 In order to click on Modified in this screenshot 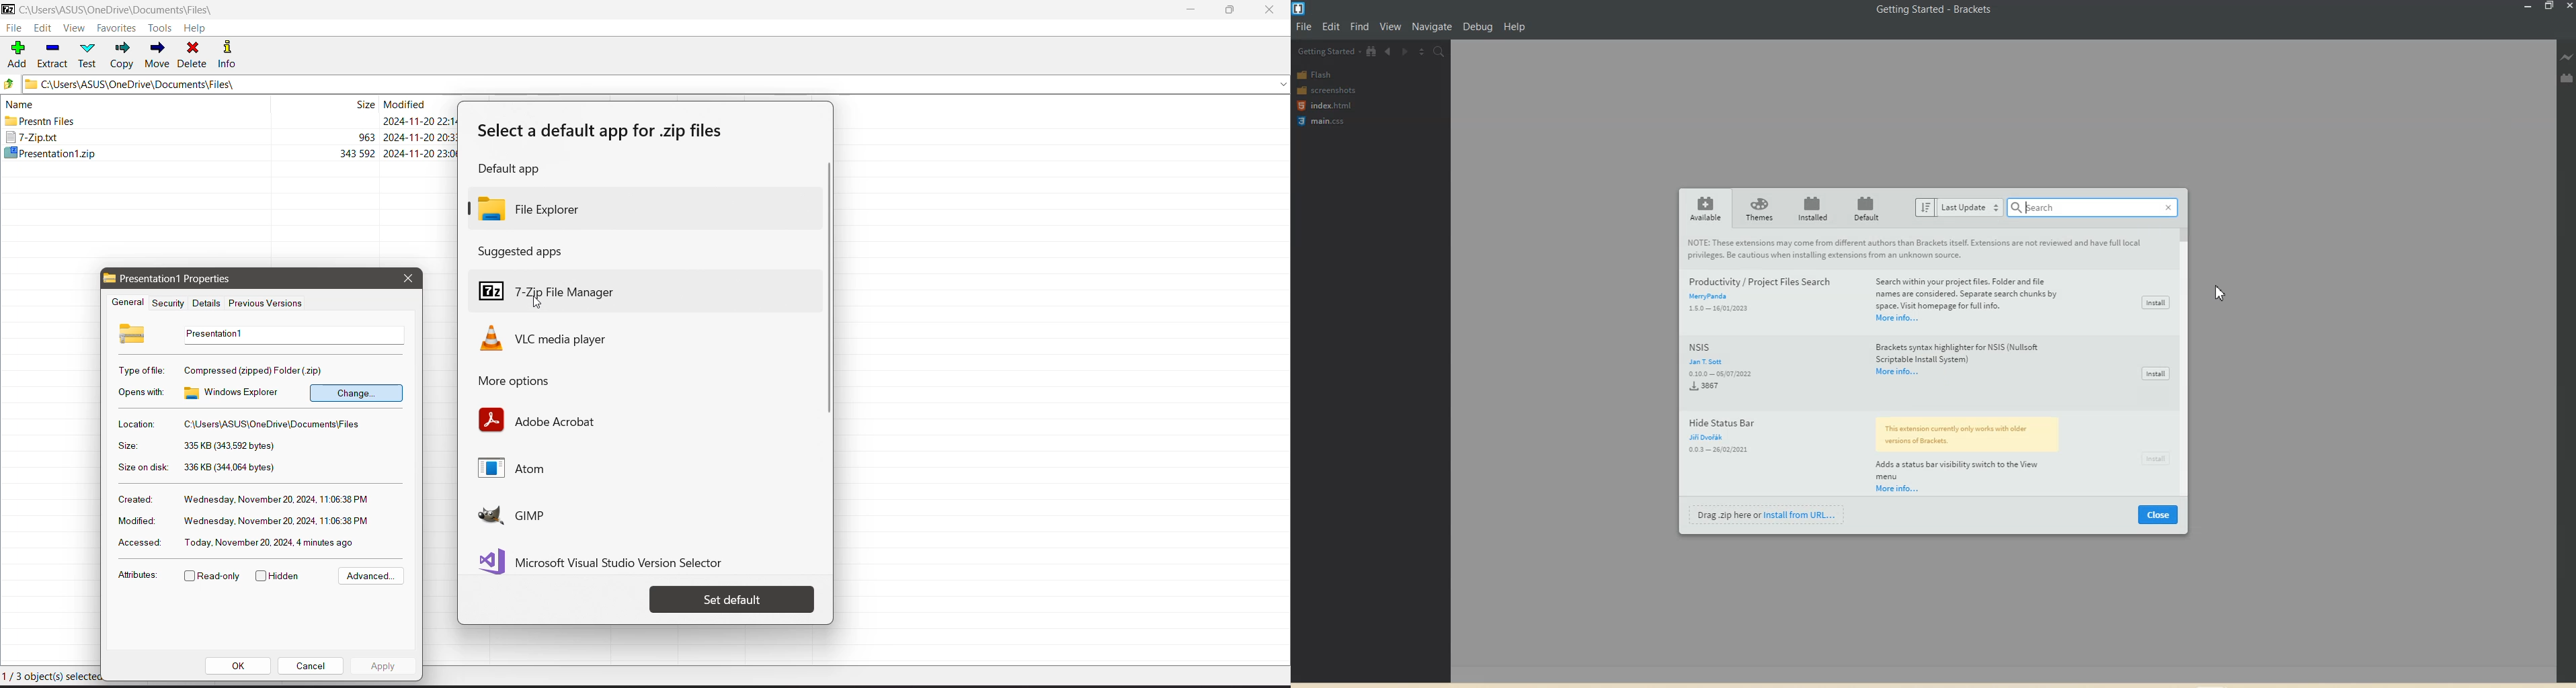, I will do `click(134, 521)`.